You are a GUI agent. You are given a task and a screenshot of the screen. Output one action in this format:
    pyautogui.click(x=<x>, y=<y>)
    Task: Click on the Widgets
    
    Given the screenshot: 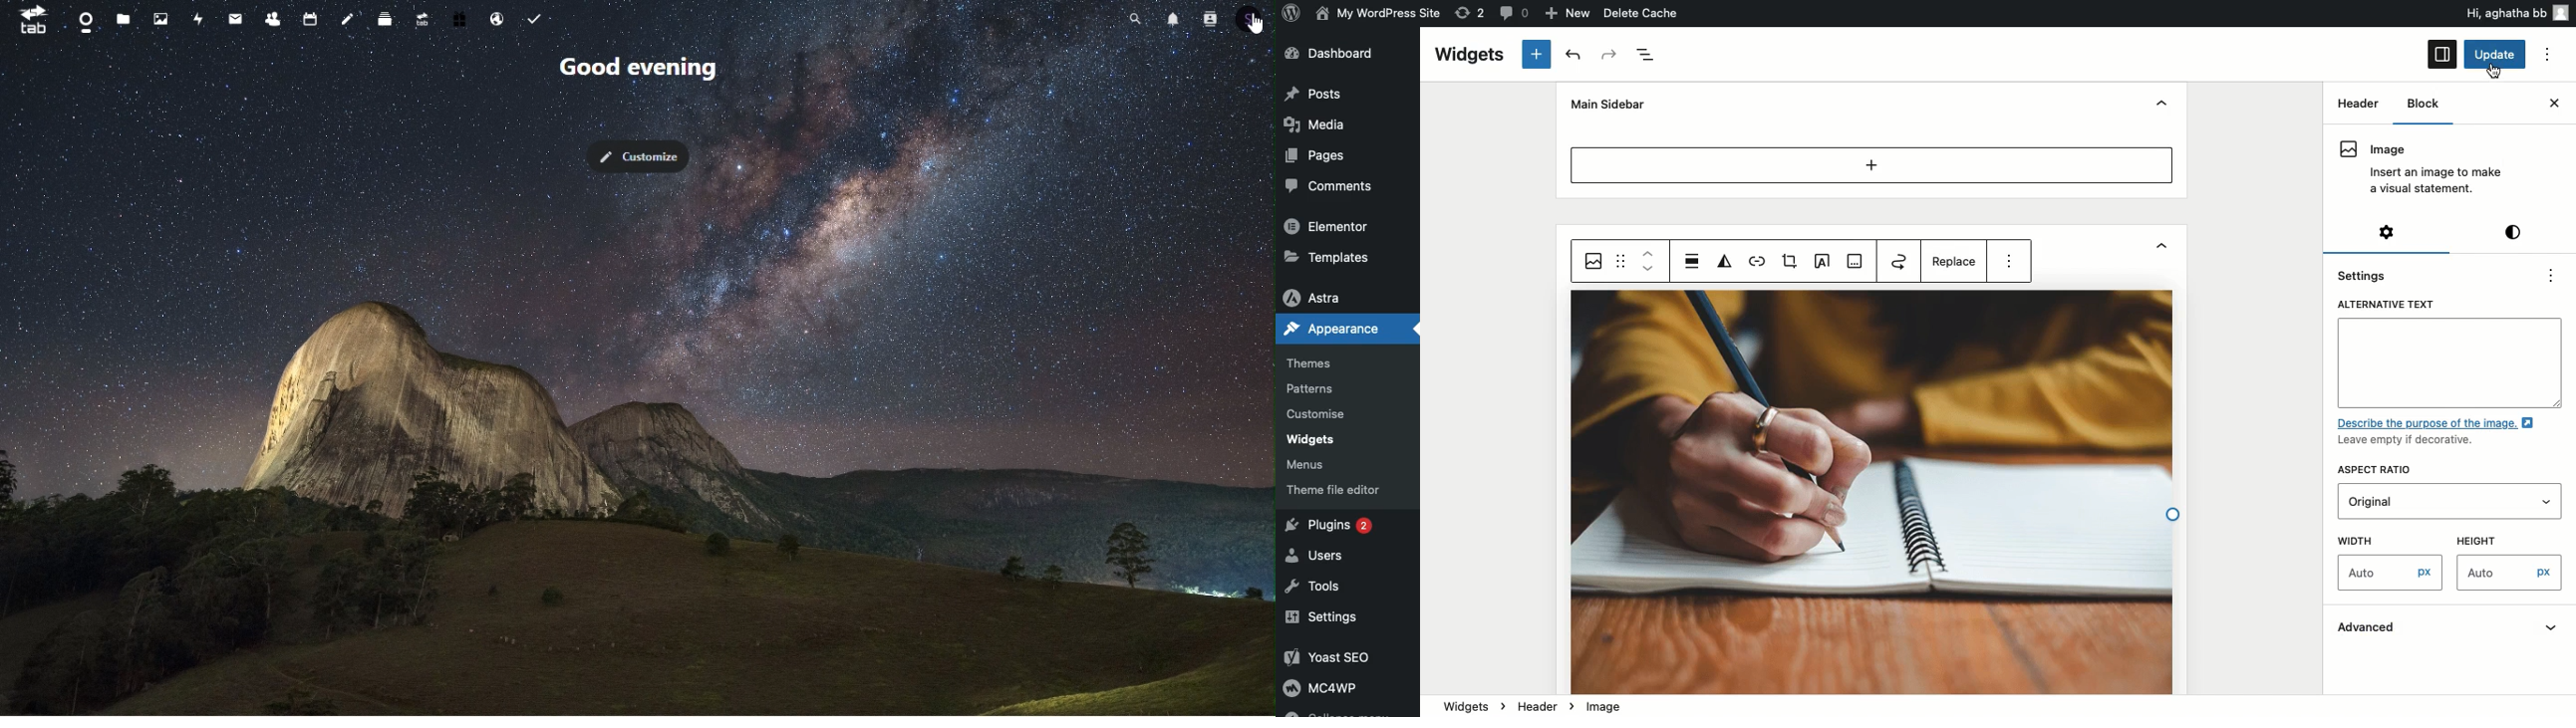 What is the action you would take?
    pyautogui.click(x=1468, y=55)
    